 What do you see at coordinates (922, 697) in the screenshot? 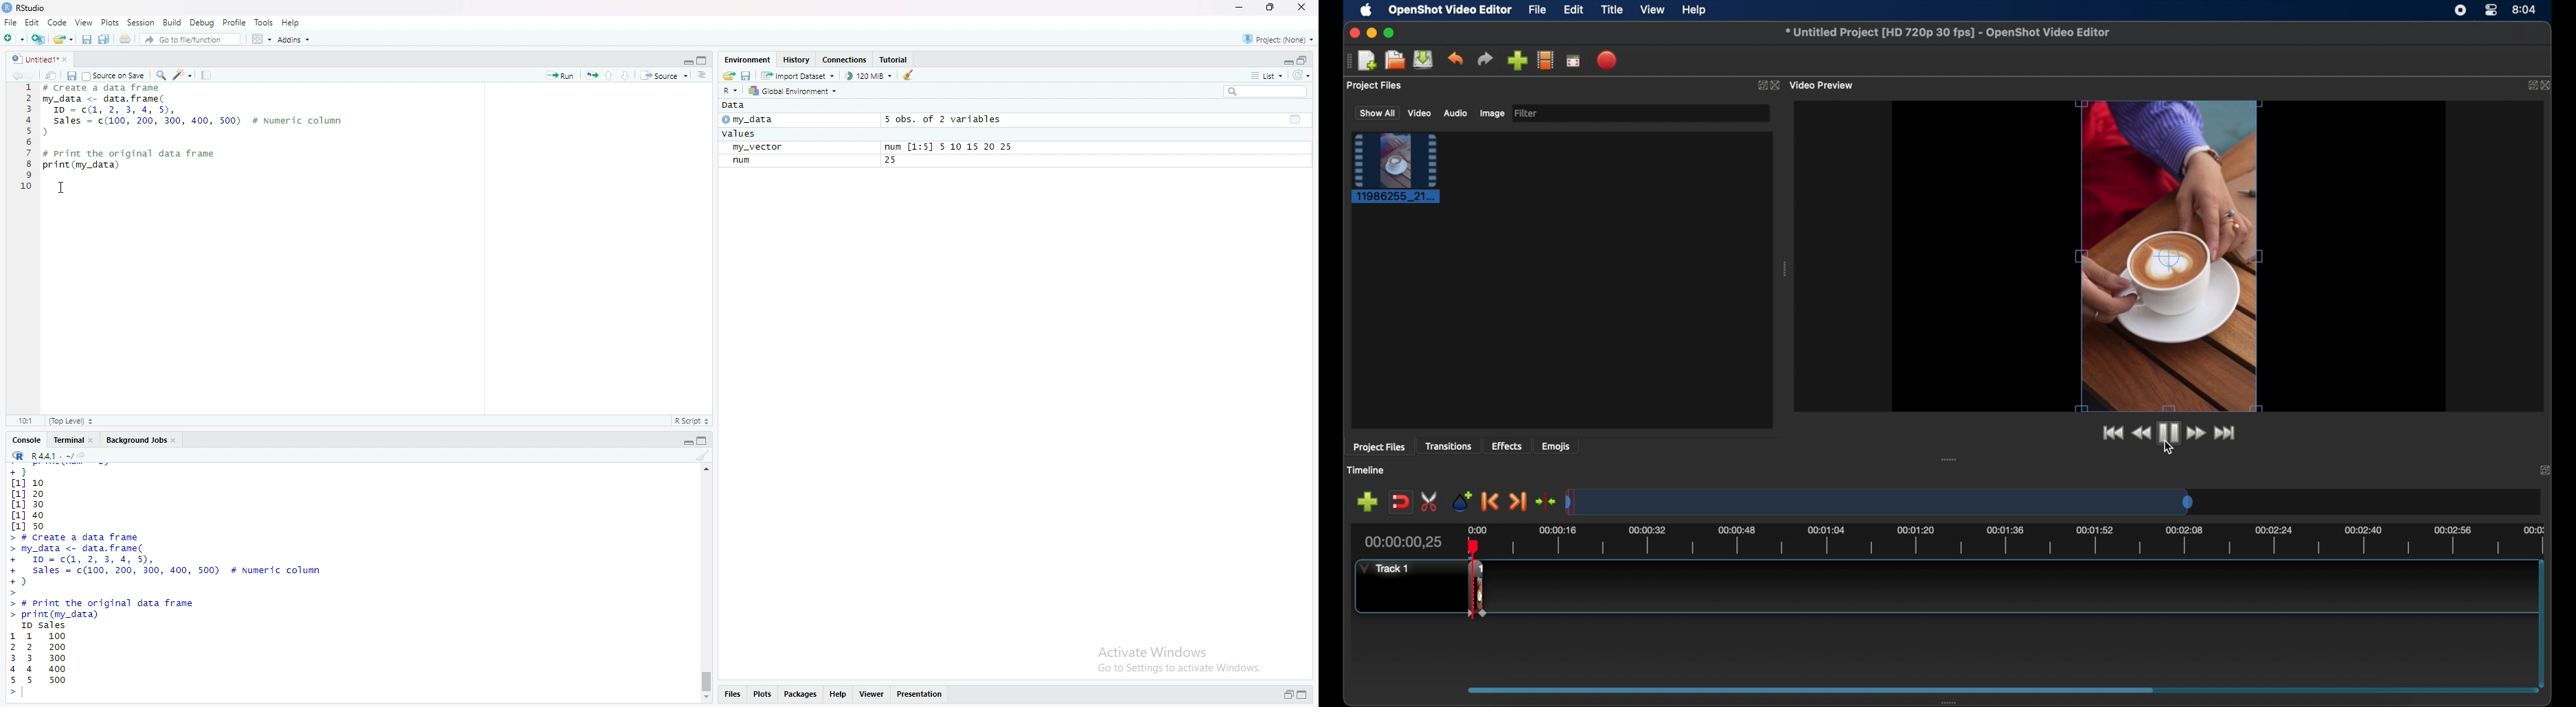
I see `presentation` at bounding box center [922, 697].